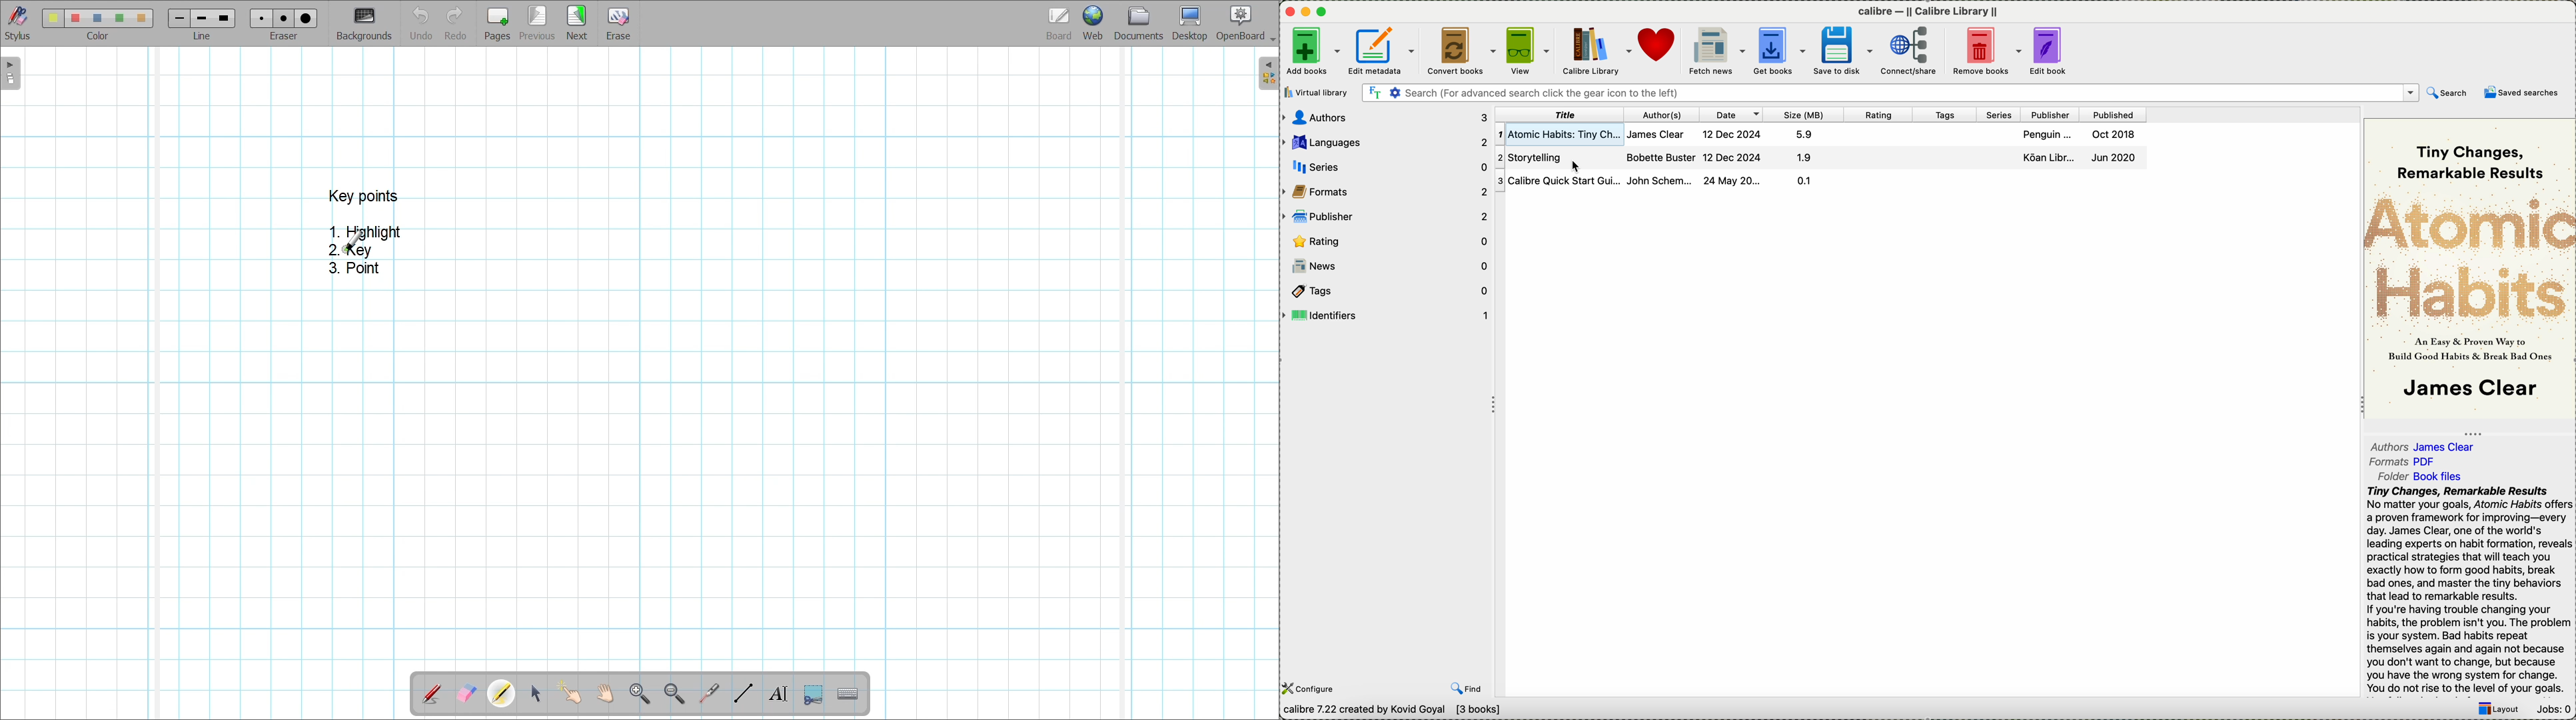 Image resolution: width=2576 pixels, height=728 pixels. What do you see at coordinates (1288, 11) in the screenshot?
I see `close` at bounding box center [1288, 11].